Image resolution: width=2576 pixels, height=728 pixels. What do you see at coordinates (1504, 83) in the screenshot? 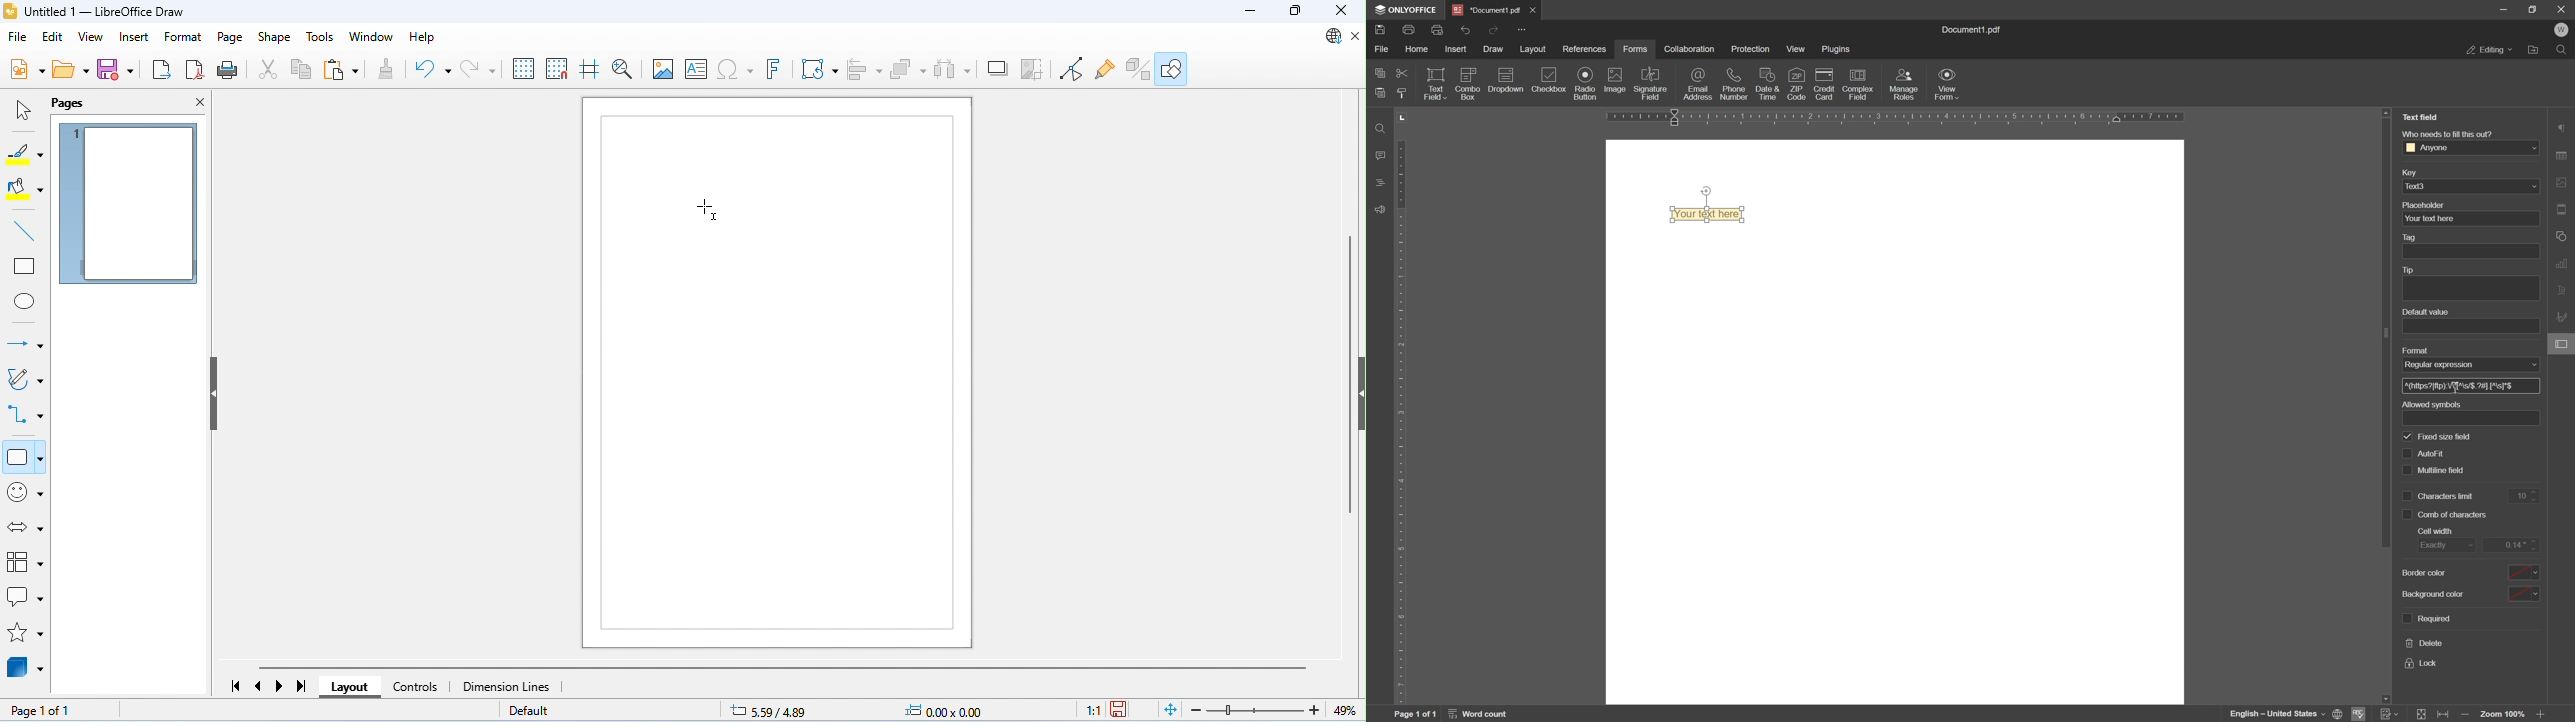
I see `icon` at bounding box center [1504, 83].